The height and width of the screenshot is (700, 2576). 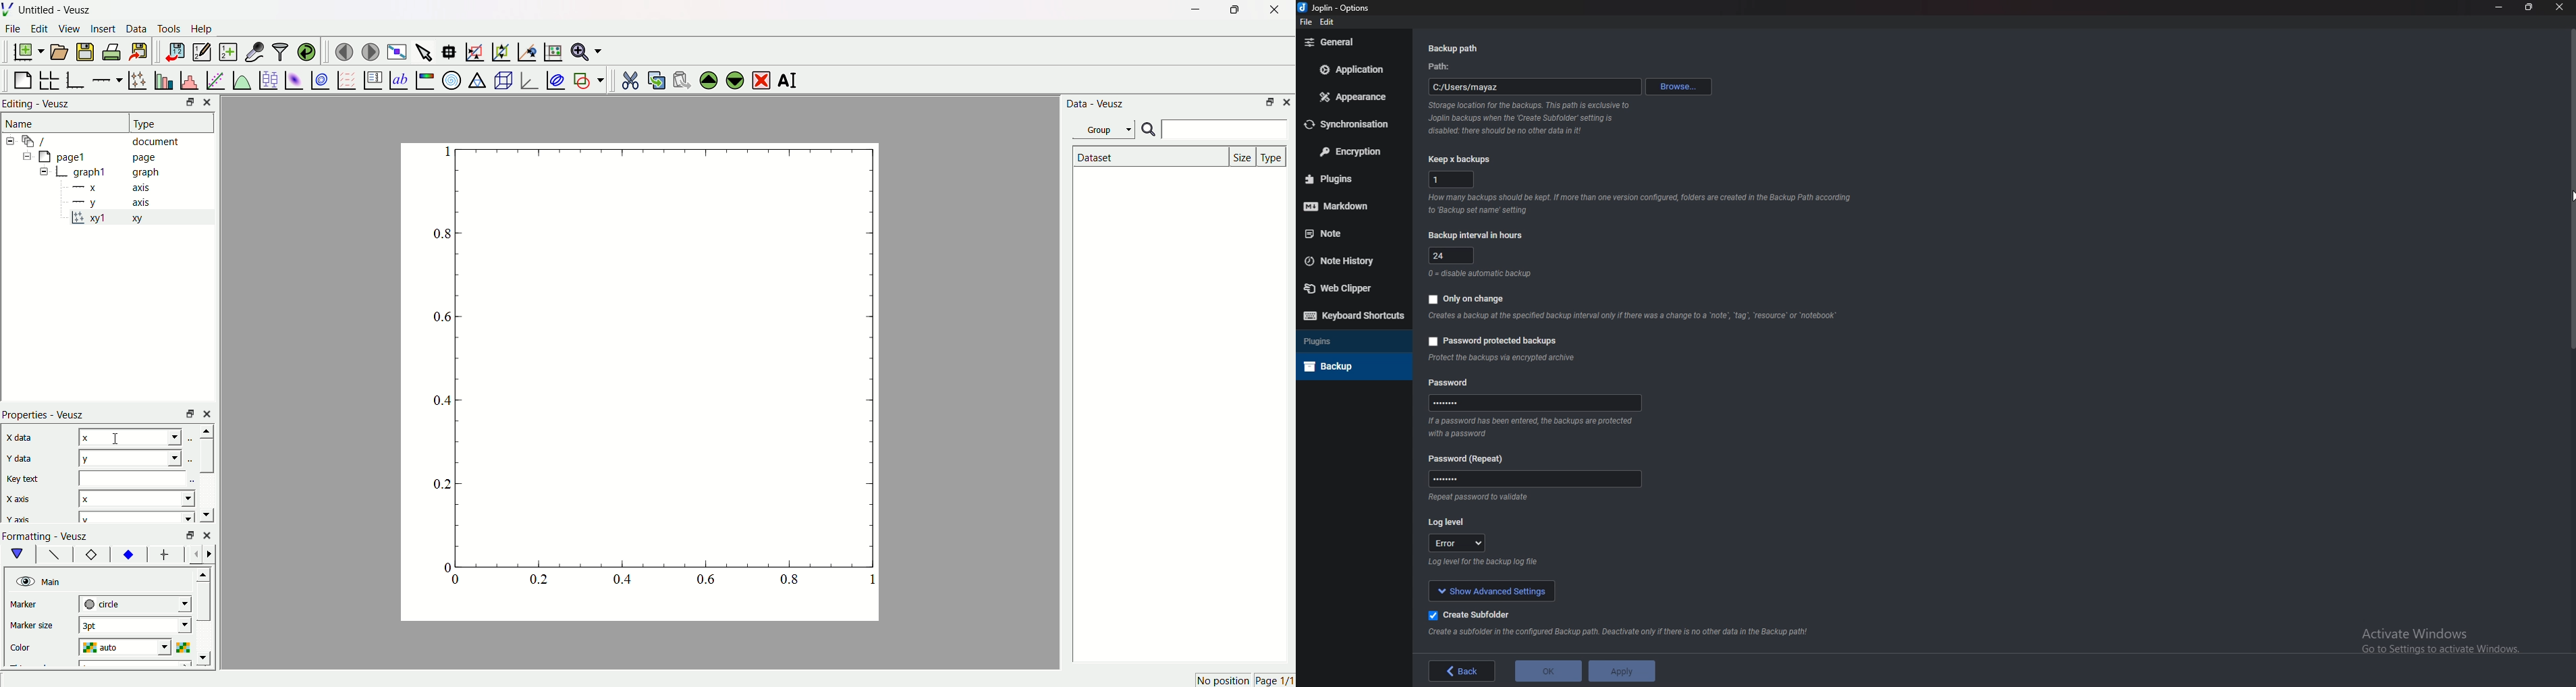 I want to click on move up, so click(x=205, y=572).